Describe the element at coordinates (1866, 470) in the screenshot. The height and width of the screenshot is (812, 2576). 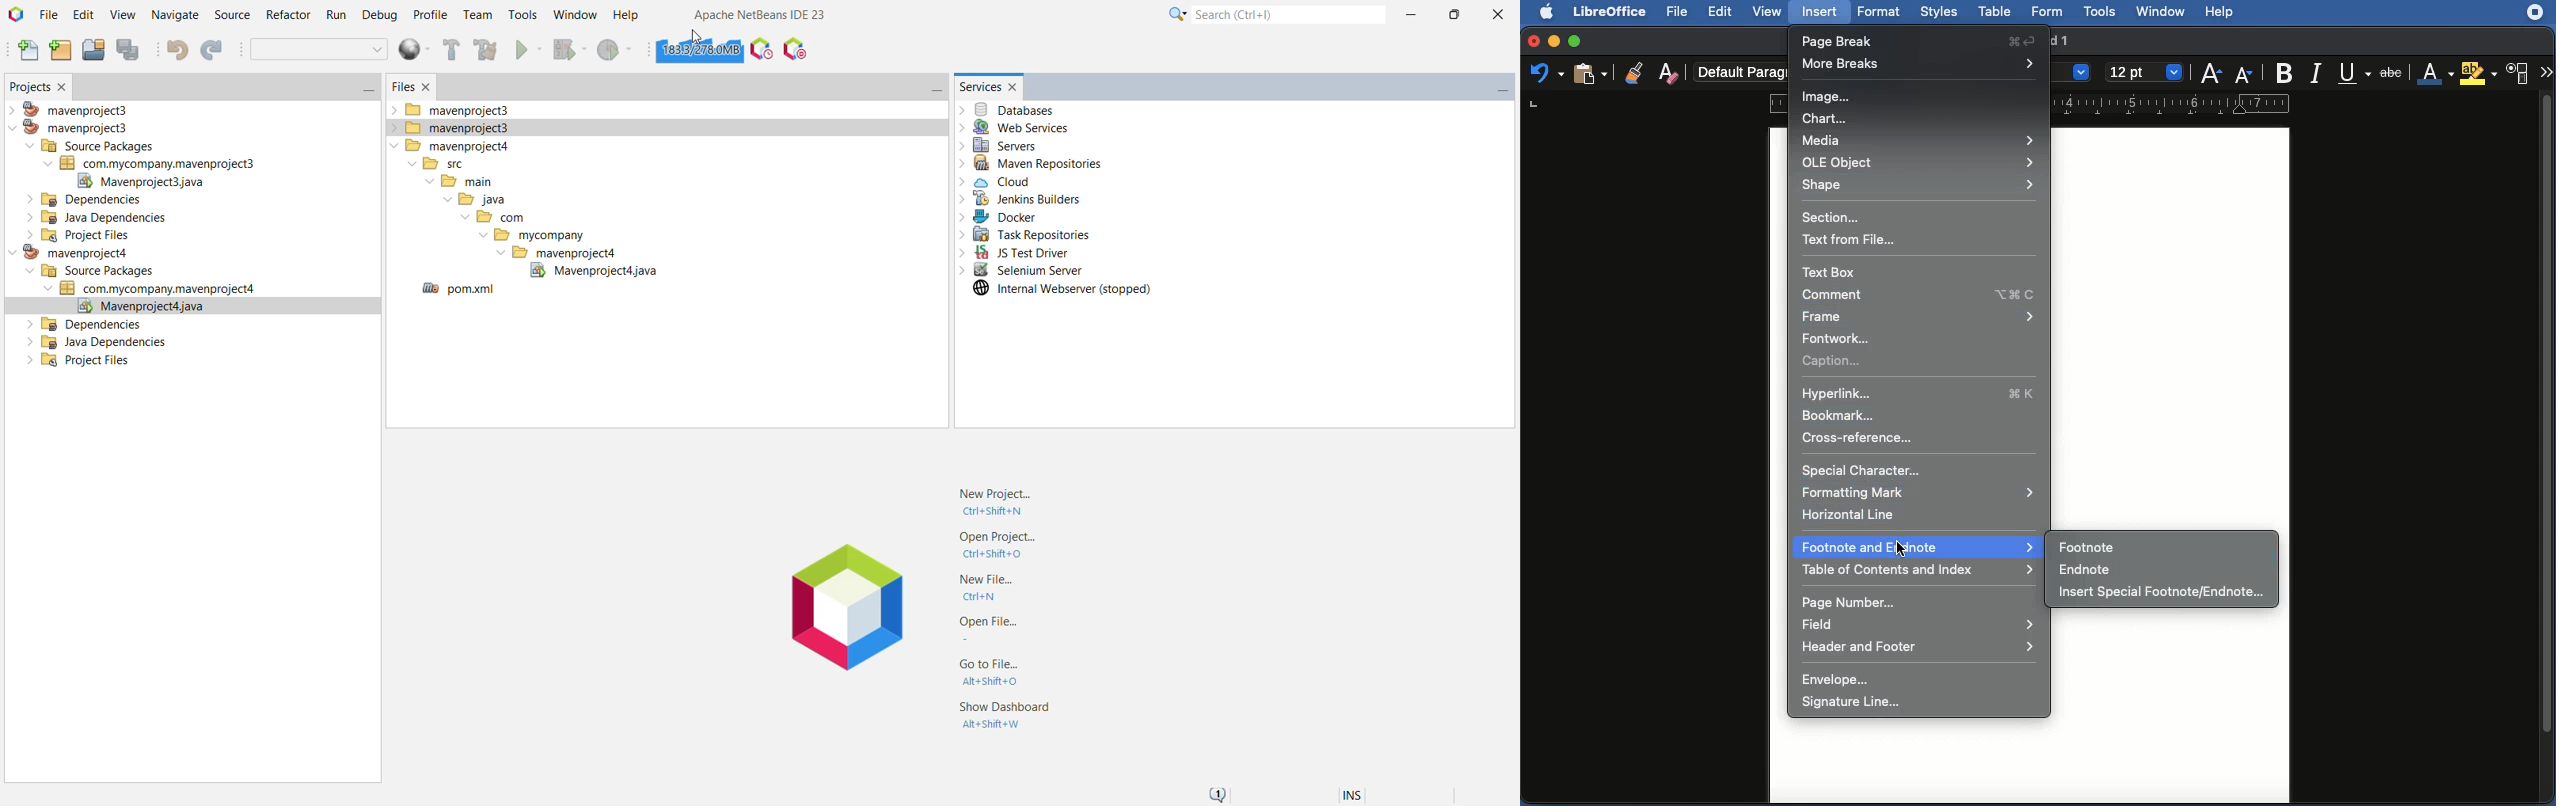
I see `Special character` at that location.